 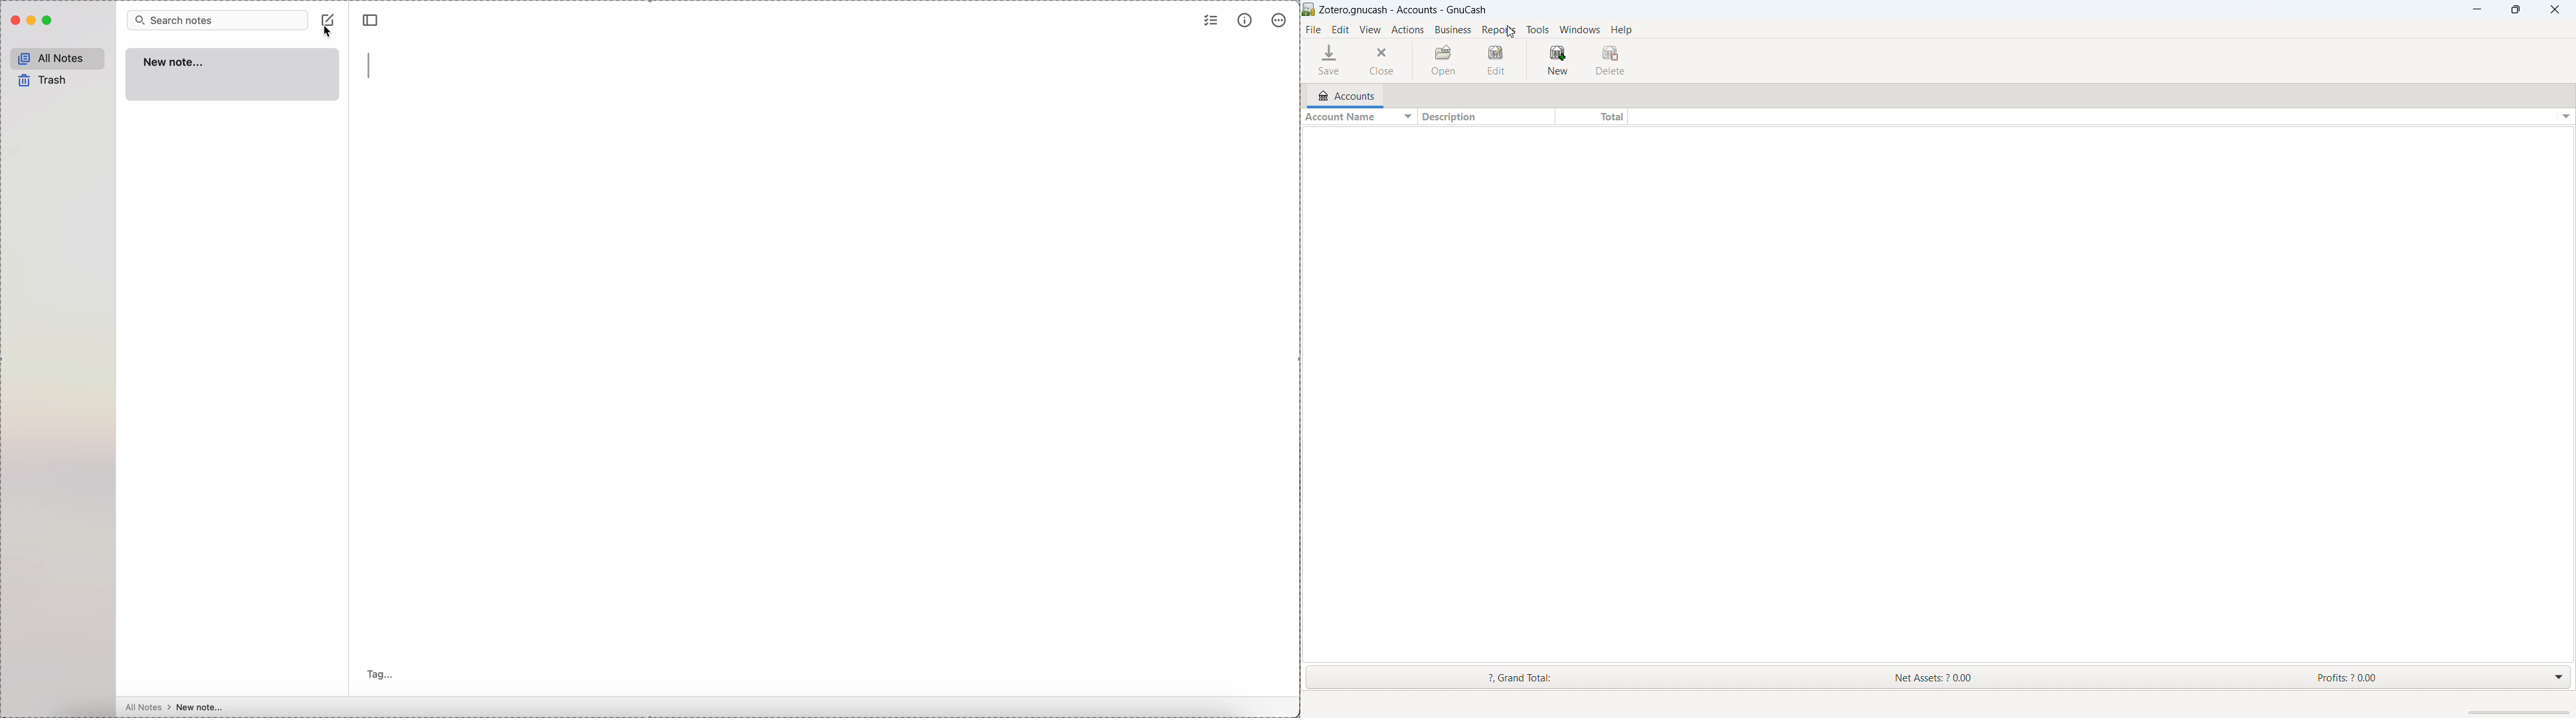 I want to click on minimize, so click(x=32, y=22).